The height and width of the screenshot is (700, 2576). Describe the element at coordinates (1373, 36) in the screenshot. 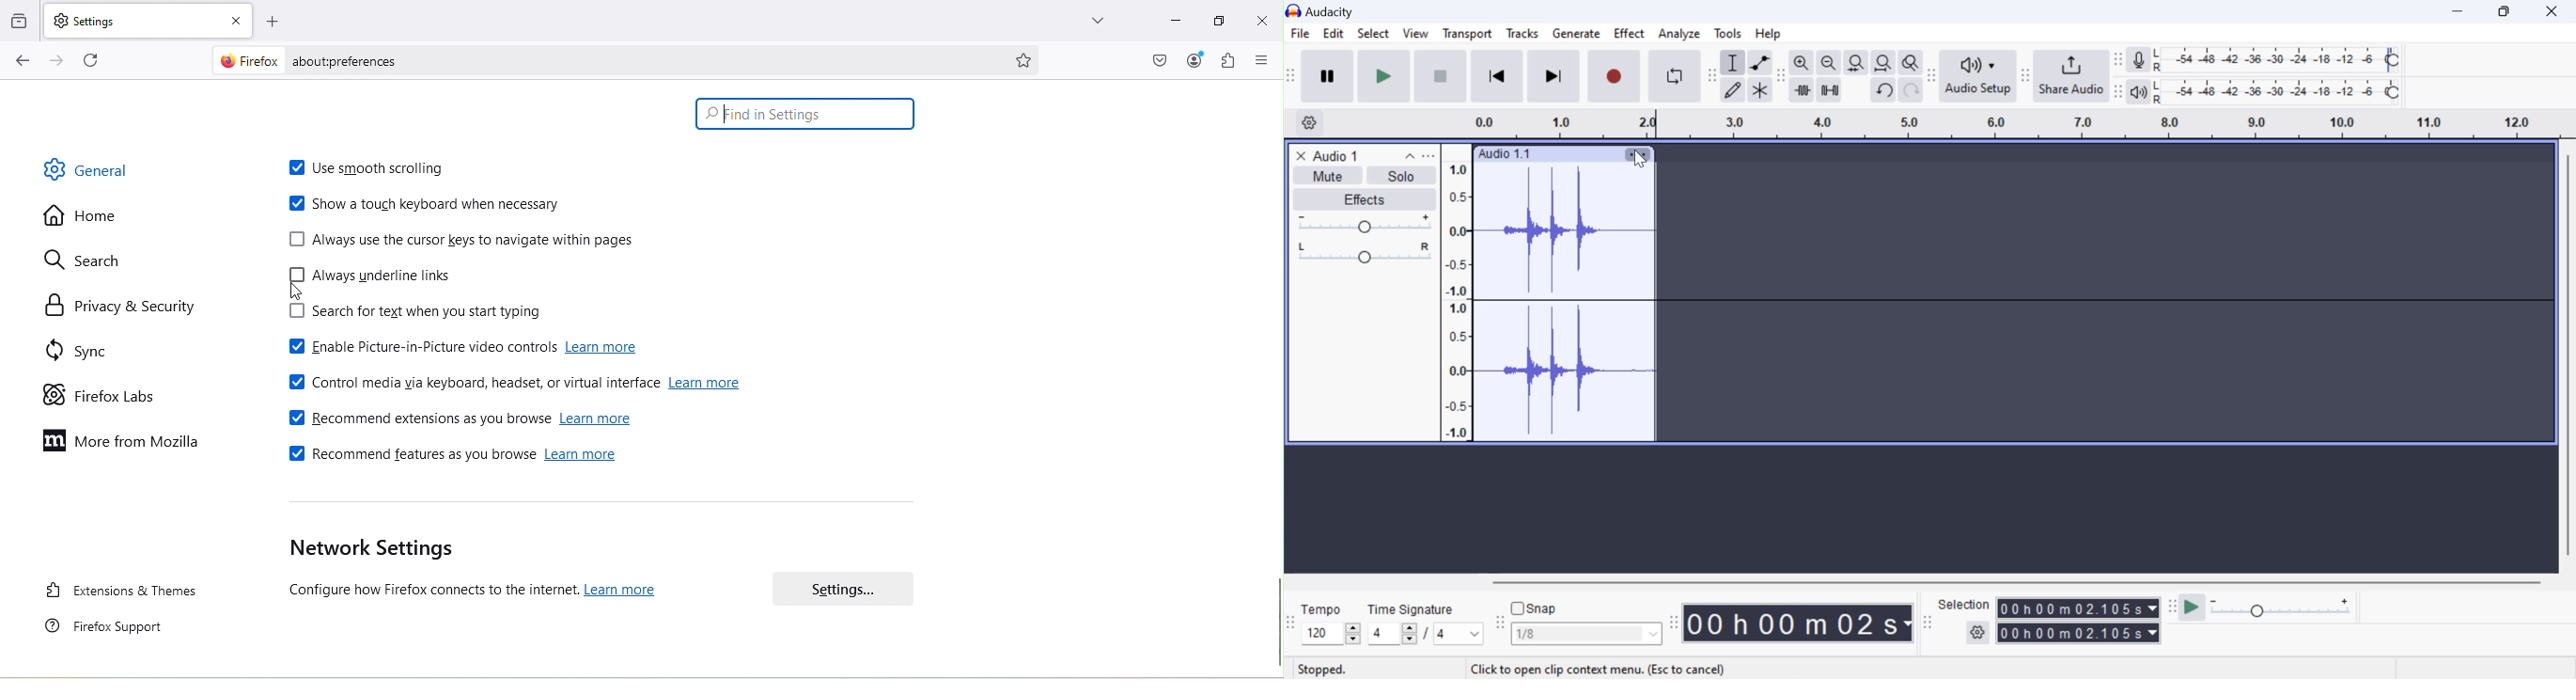

I see `Select` at that location.